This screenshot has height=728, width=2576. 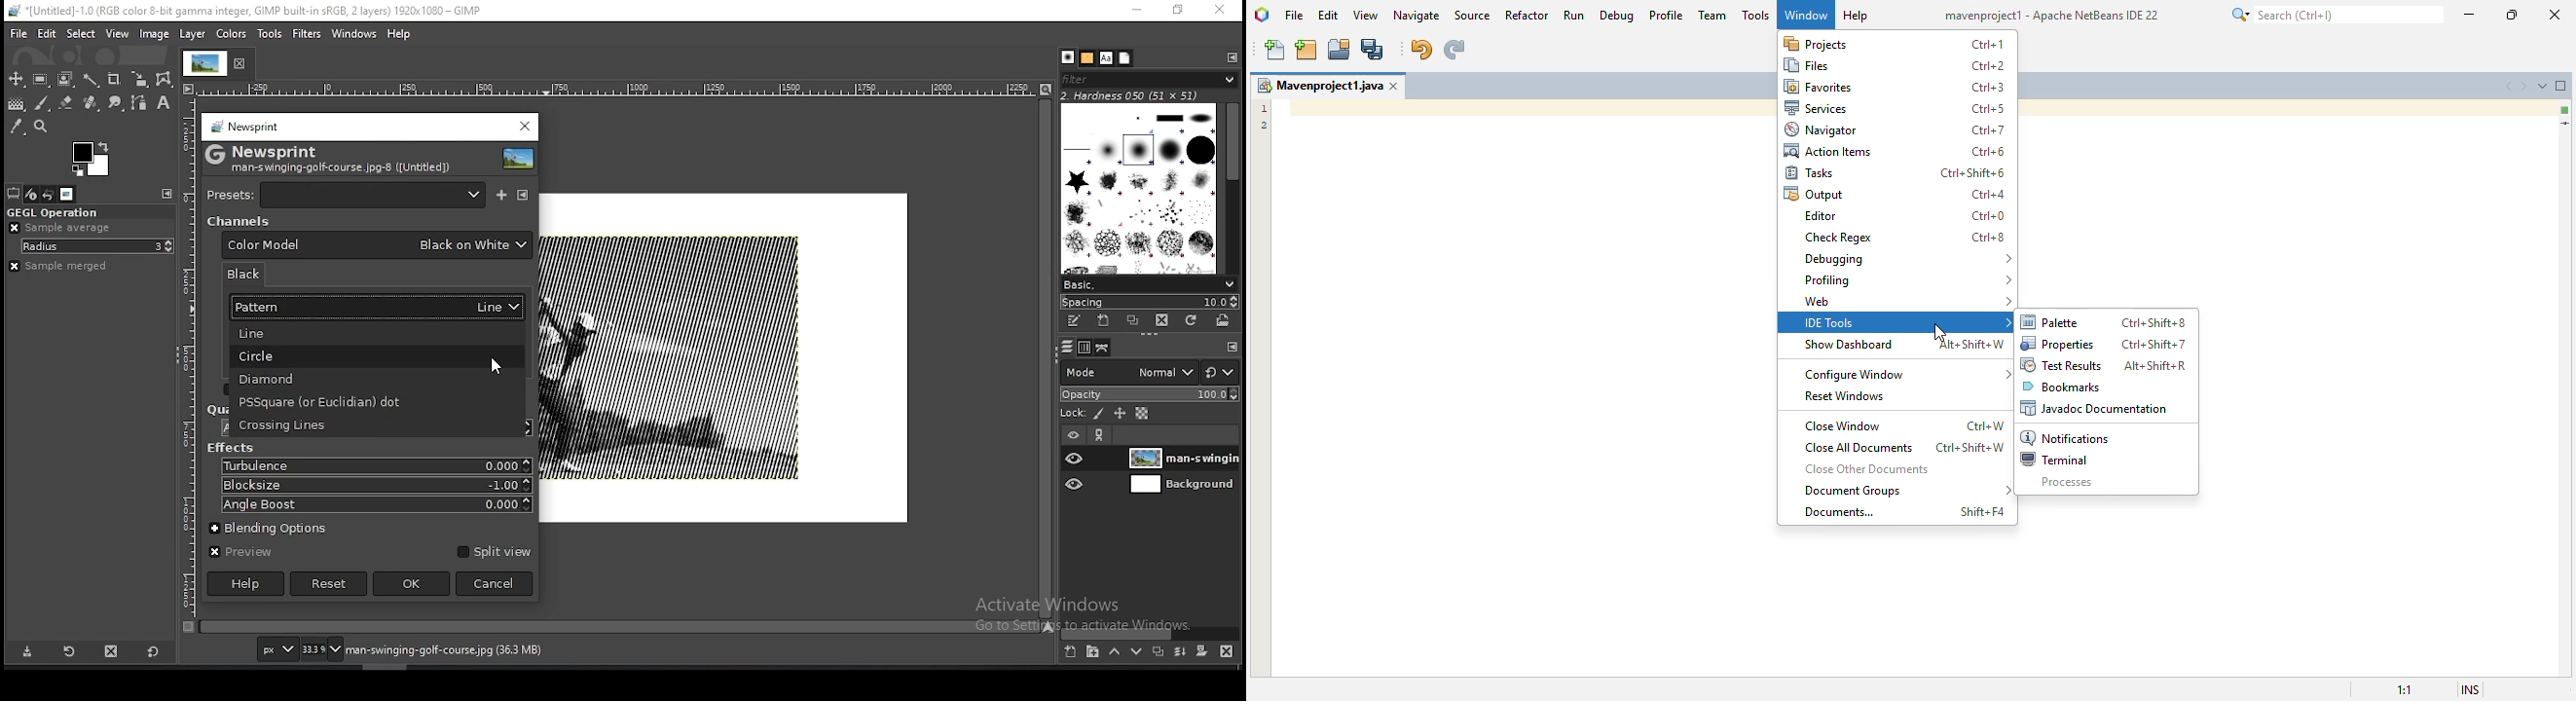 I want to click on blocksize, so click(x=374, y=484).